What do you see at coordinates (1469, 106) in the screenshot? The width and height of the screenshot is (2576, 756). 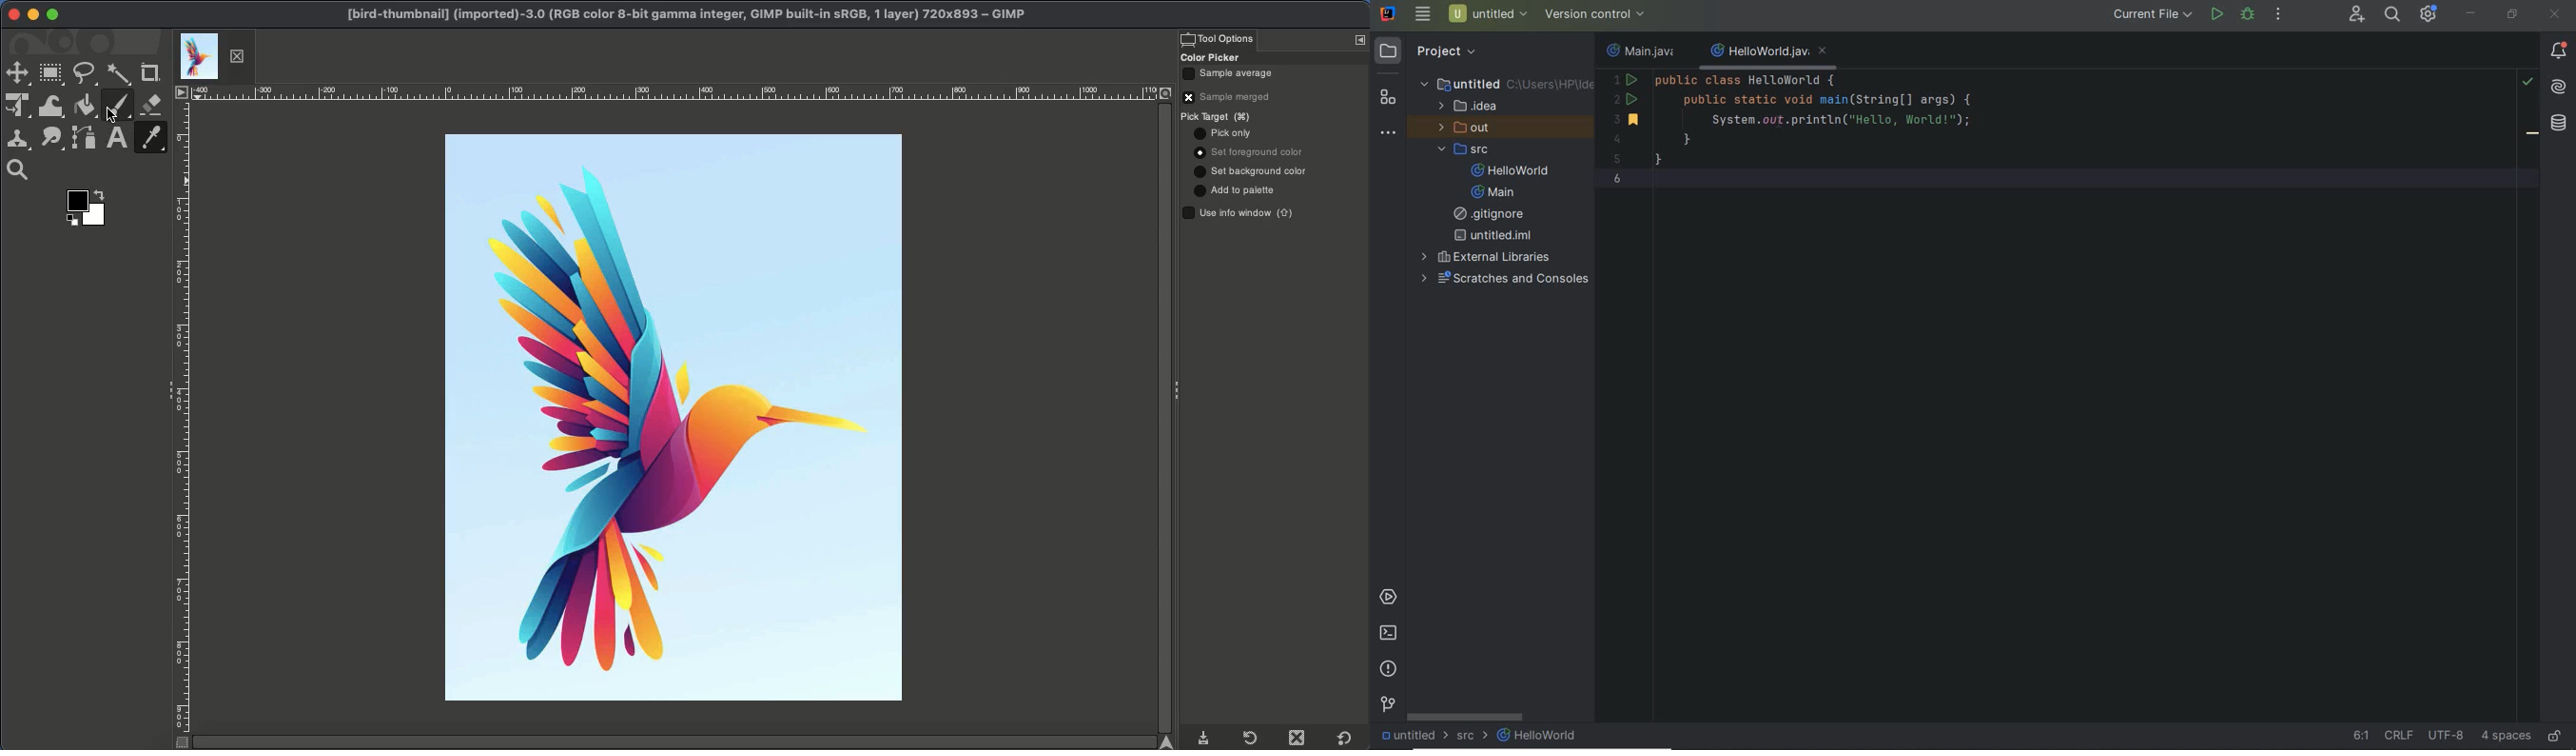 I see `.idea` at bounding box center [1469, 106].